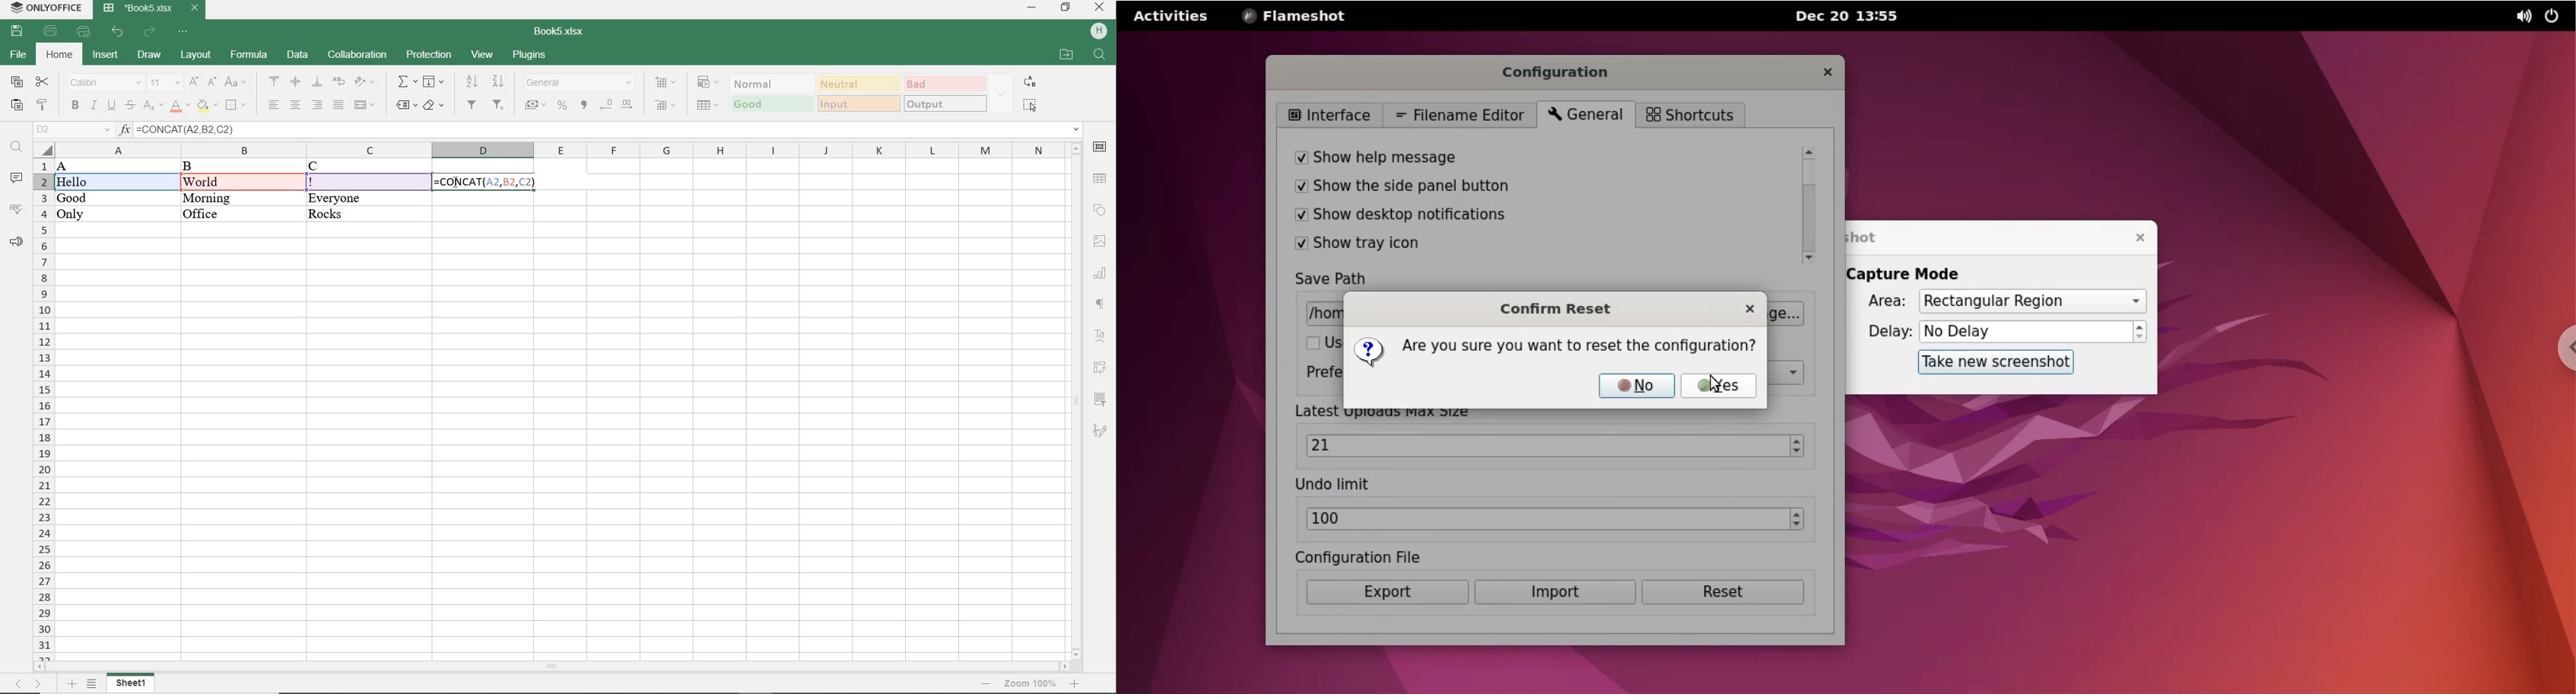 The image size is (2576, 700). I want to click on OPEN FILE LOCATION, so click(1066, 55).